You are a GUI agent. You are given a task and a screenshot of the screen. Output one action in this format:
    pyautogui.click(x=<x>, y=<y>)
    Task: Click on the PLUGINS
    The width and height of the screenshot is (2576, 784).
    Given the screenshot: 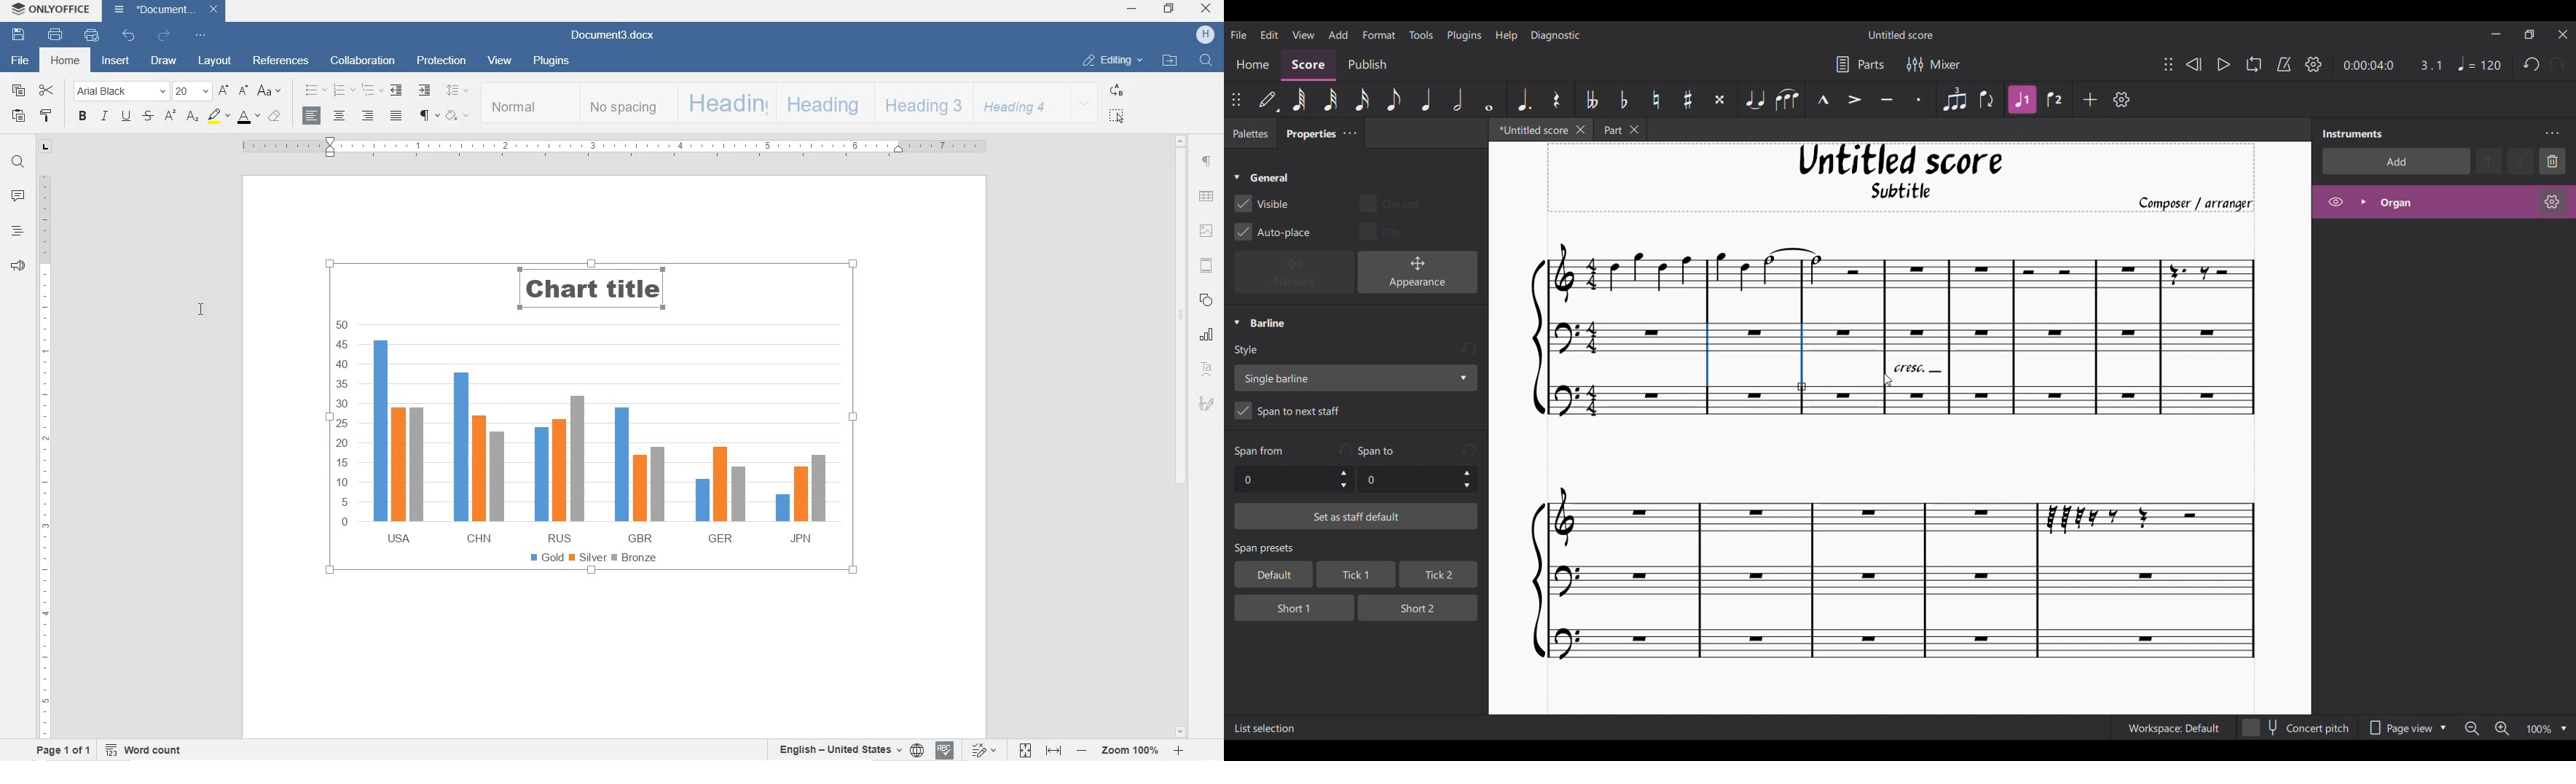 What is the action you would take?
    pyautogui.click(x=550, y=61)
    